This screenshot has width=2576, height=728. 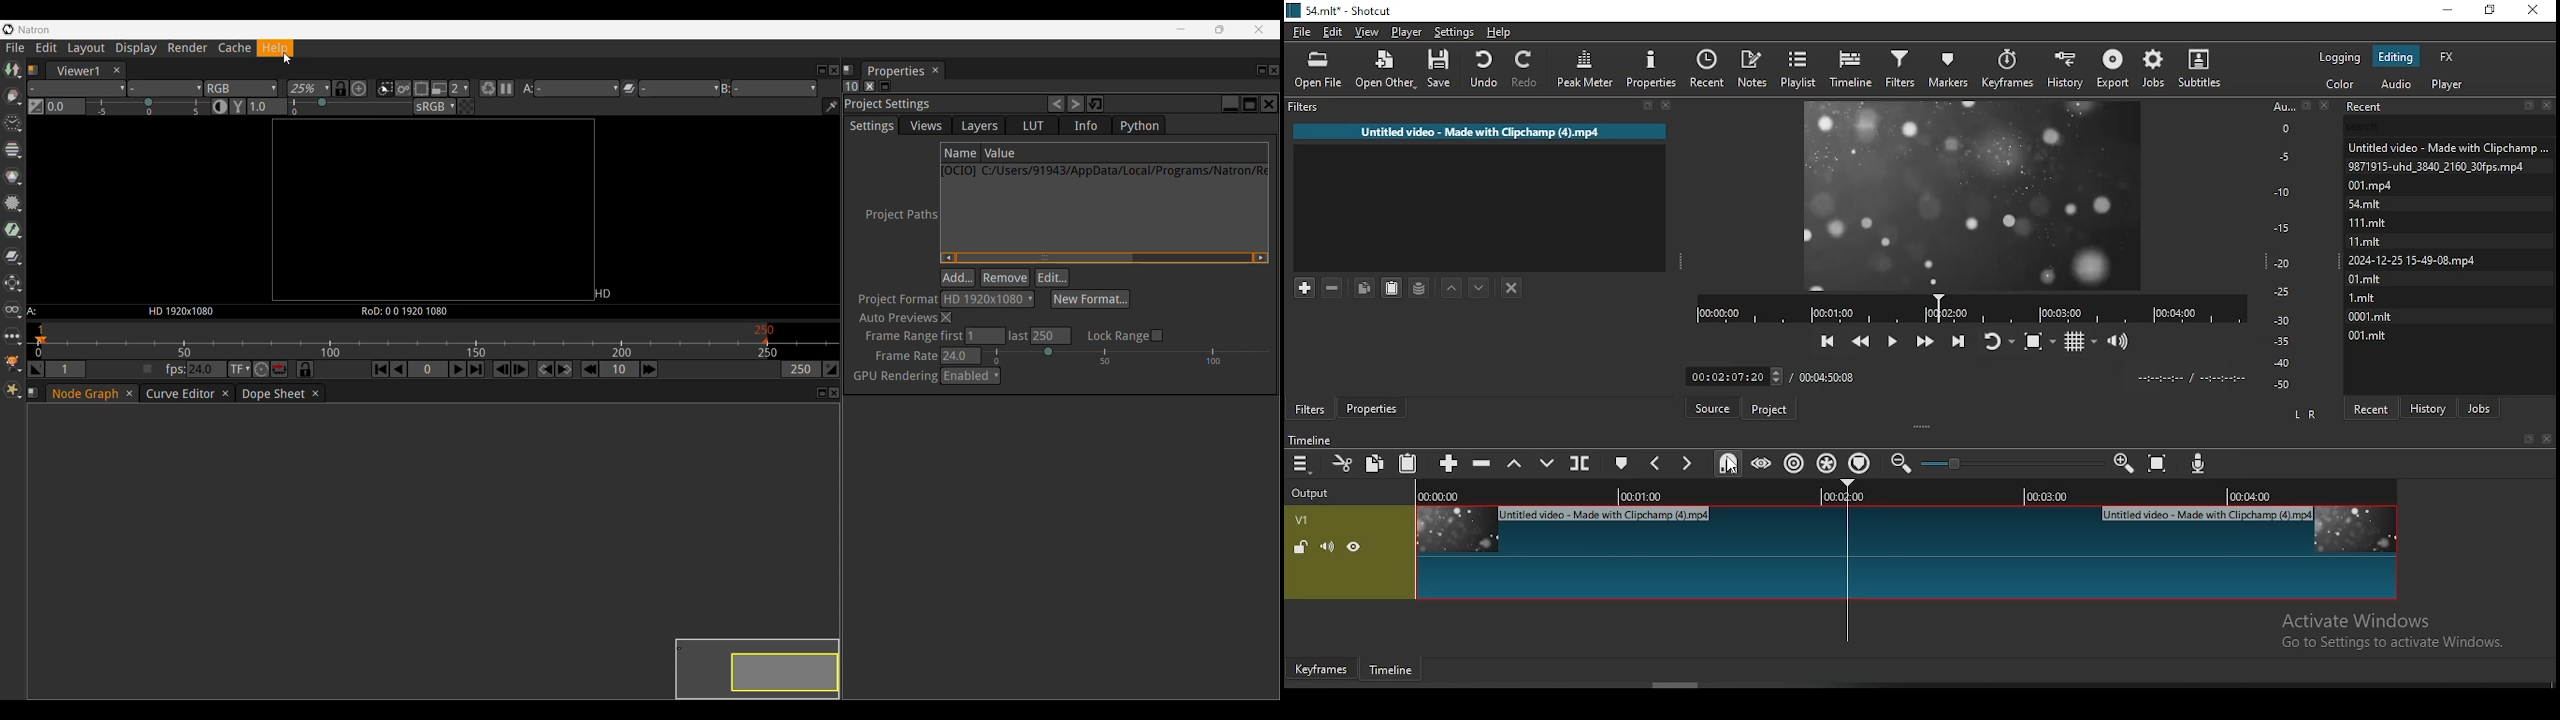 What do you see at coordinates (1859, 341) in the screenshot?
I see `play quickly backwards` at bounding box center [1859, 341].